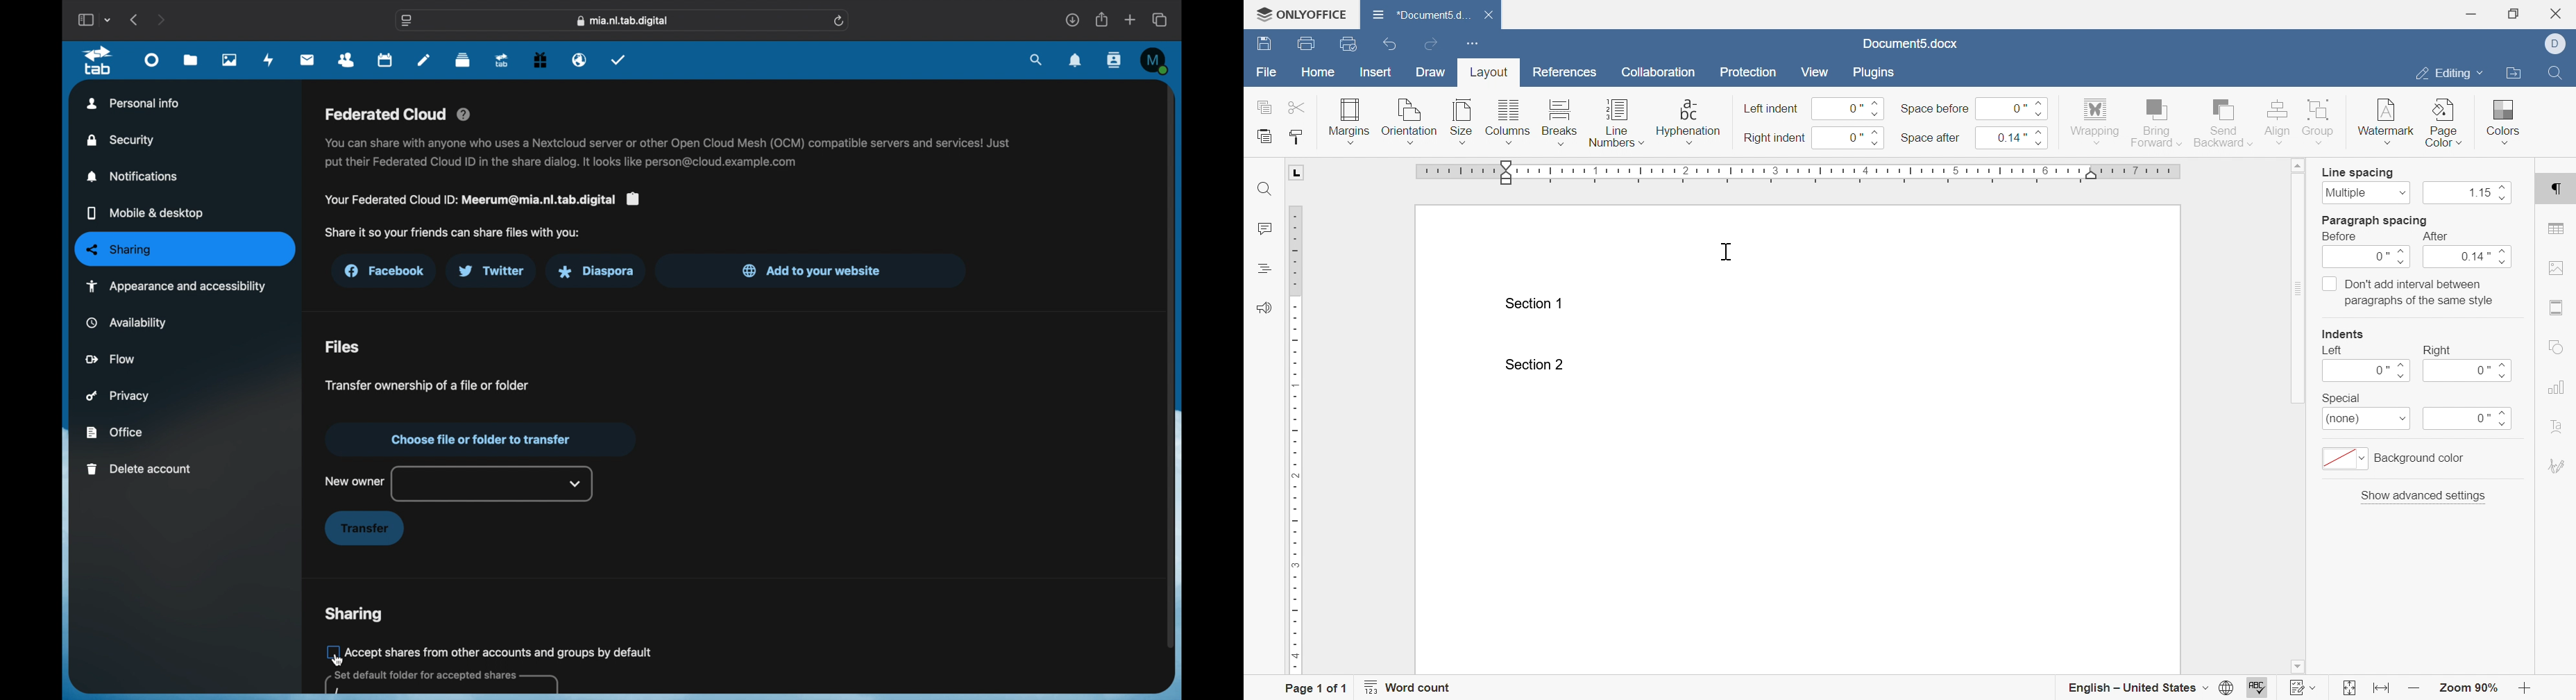 The height and width of the screenshot is (700, 2576). Describe the element at coordinates (2470, 194) in the screenshot. I see `1.15` at that location.